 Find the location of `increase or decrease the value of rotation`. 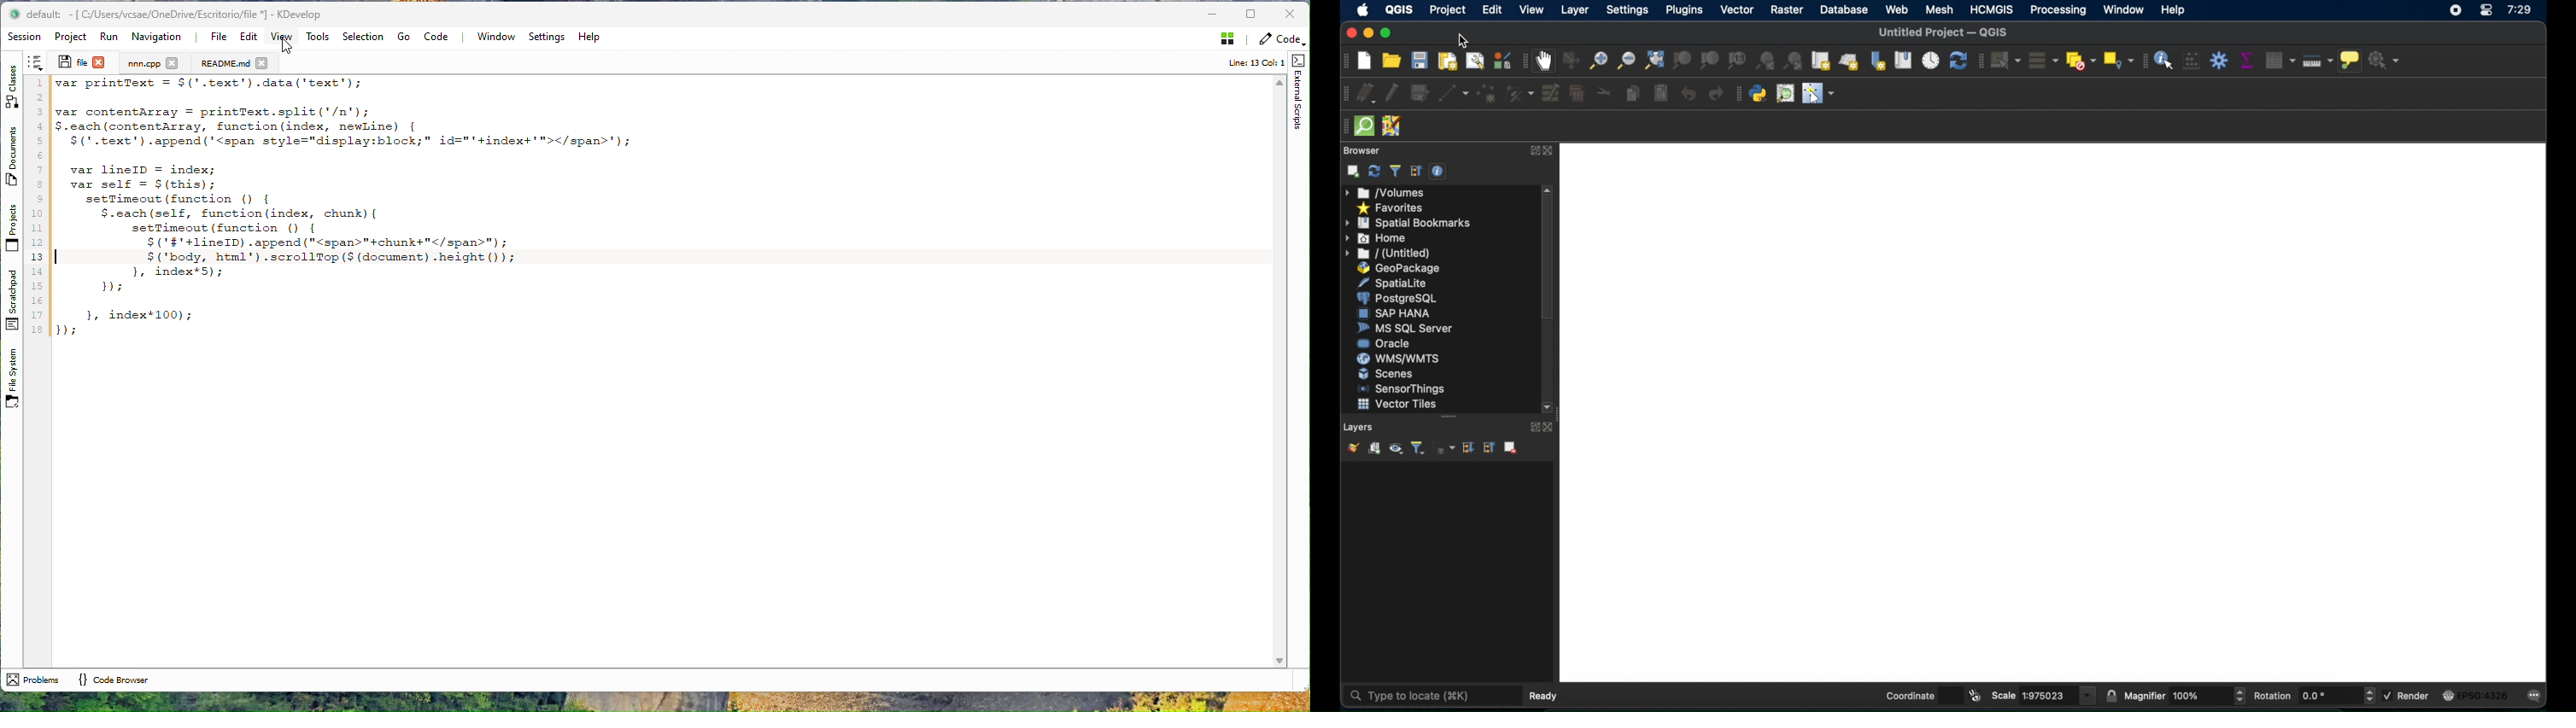

increase or decrease the value of rotation is located at coordinates (2370, 696).